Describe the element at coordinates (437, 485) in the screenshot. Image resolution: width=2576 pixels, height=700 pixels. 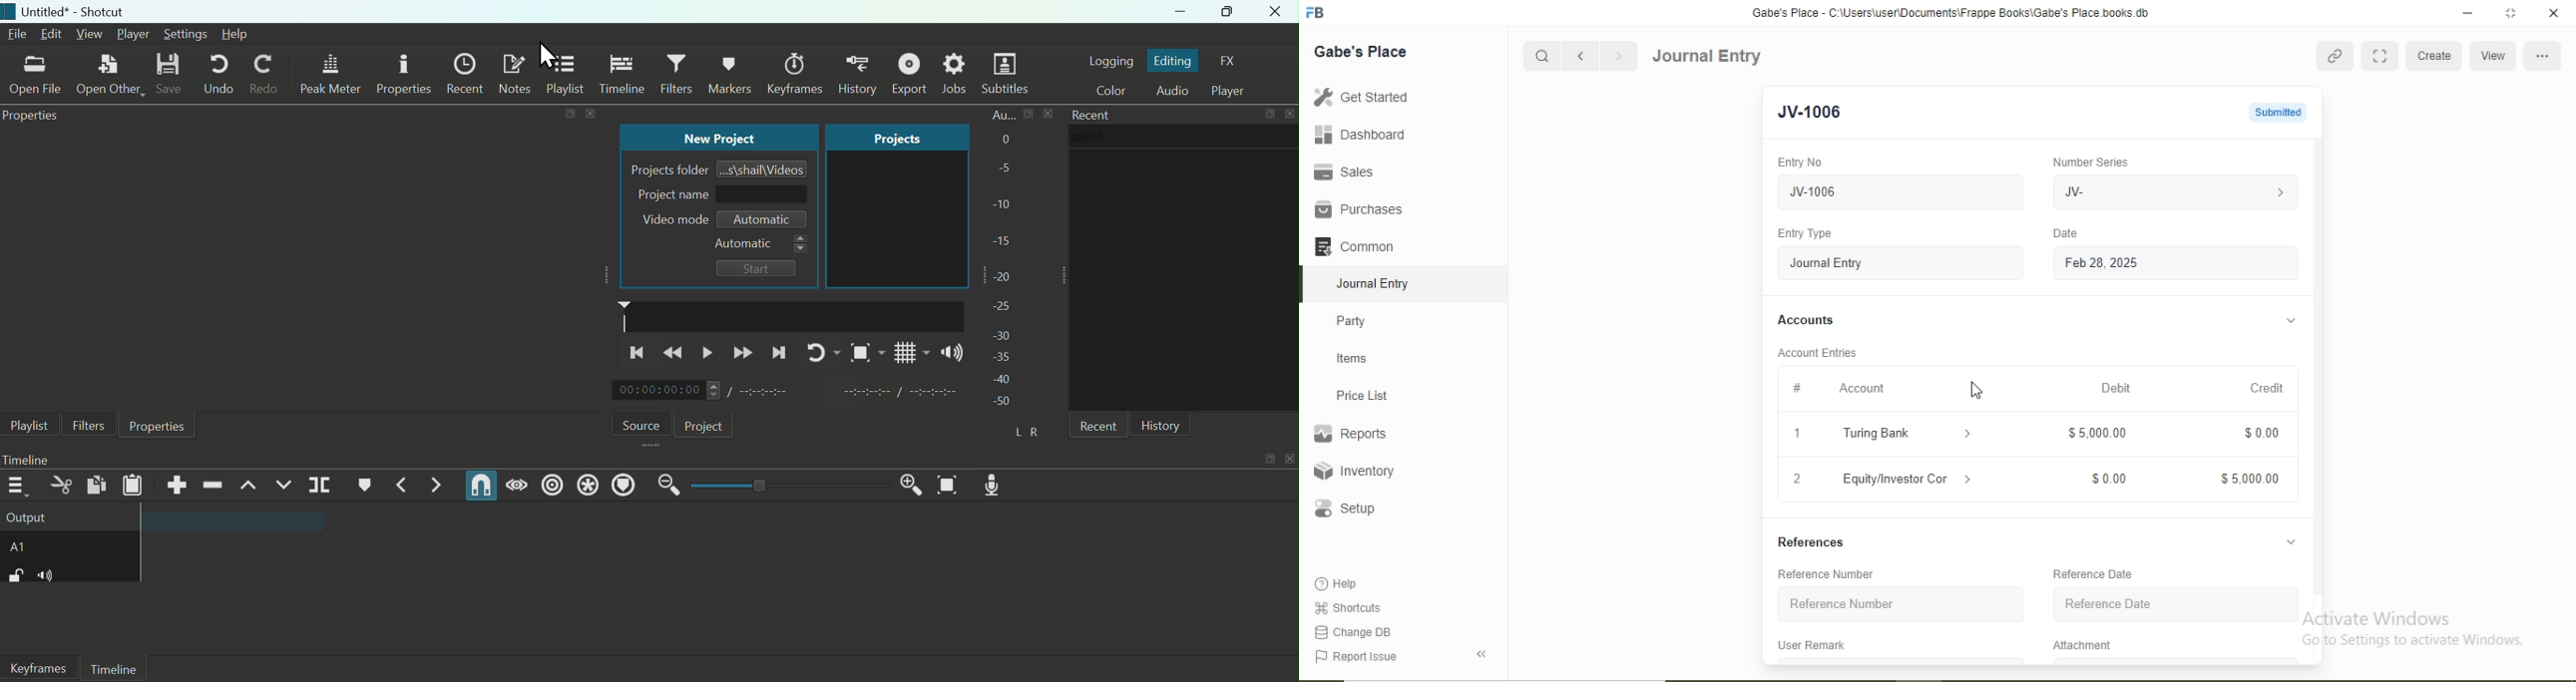
I see `Next Marker` at that location.